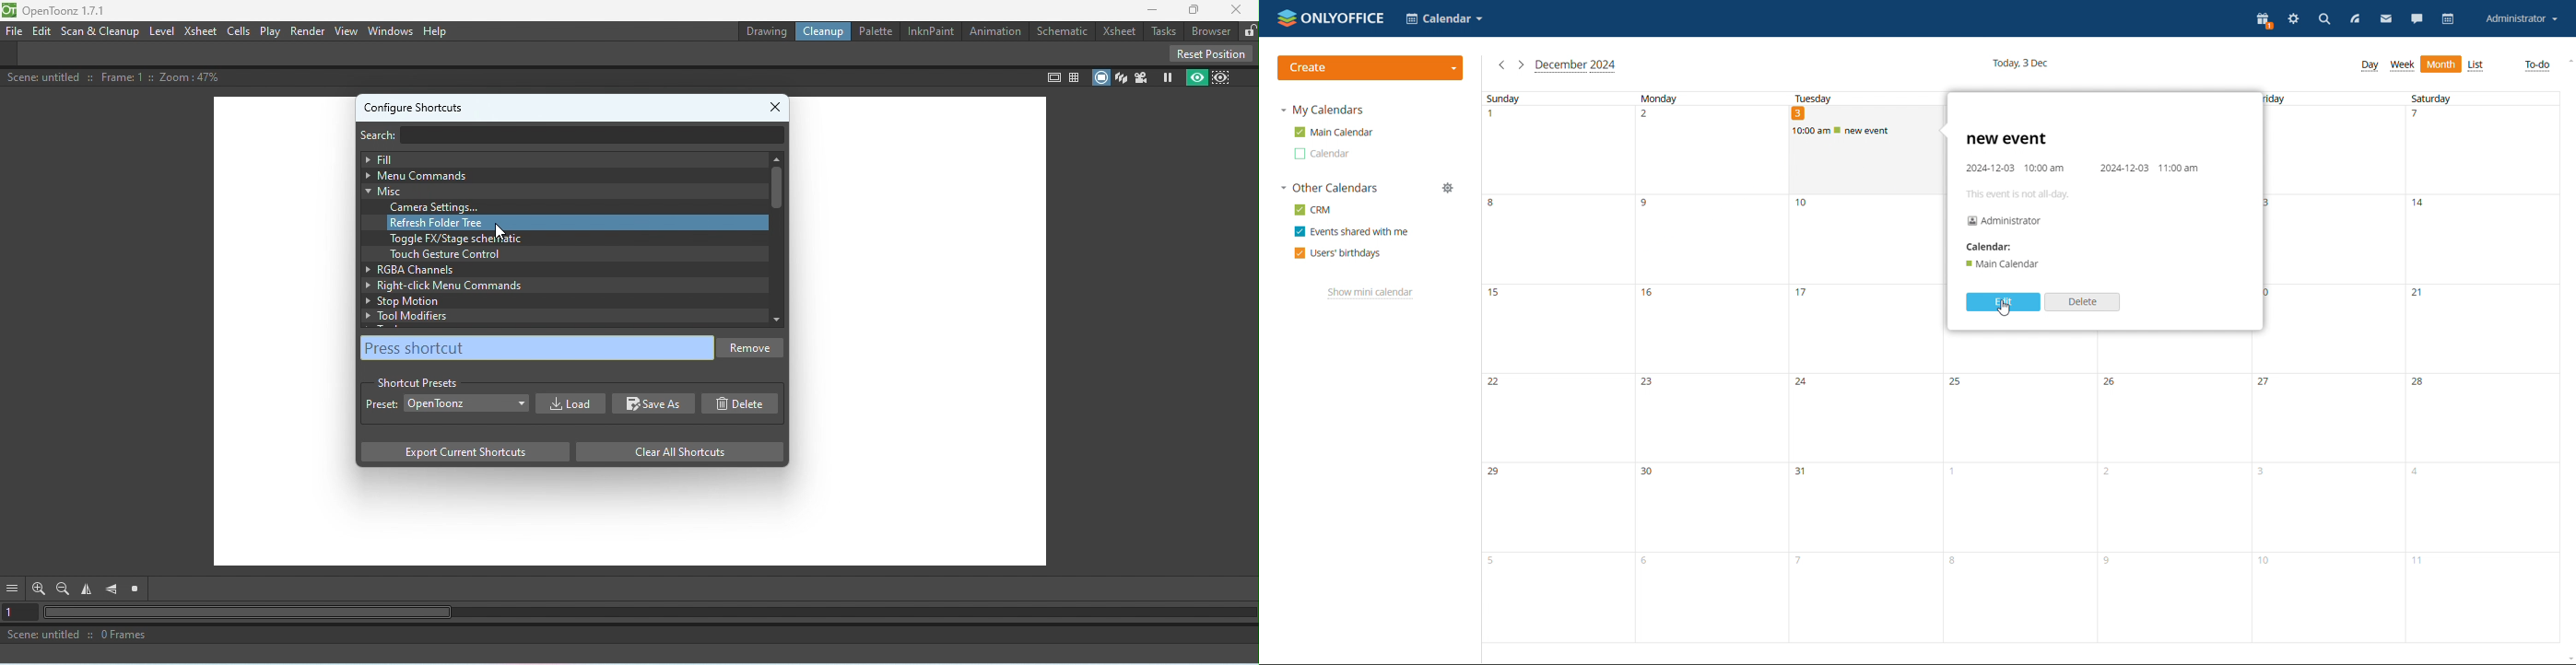 The width and height of the screenshot is (2576, 672). I want to click on week view, so click(2402, 66).